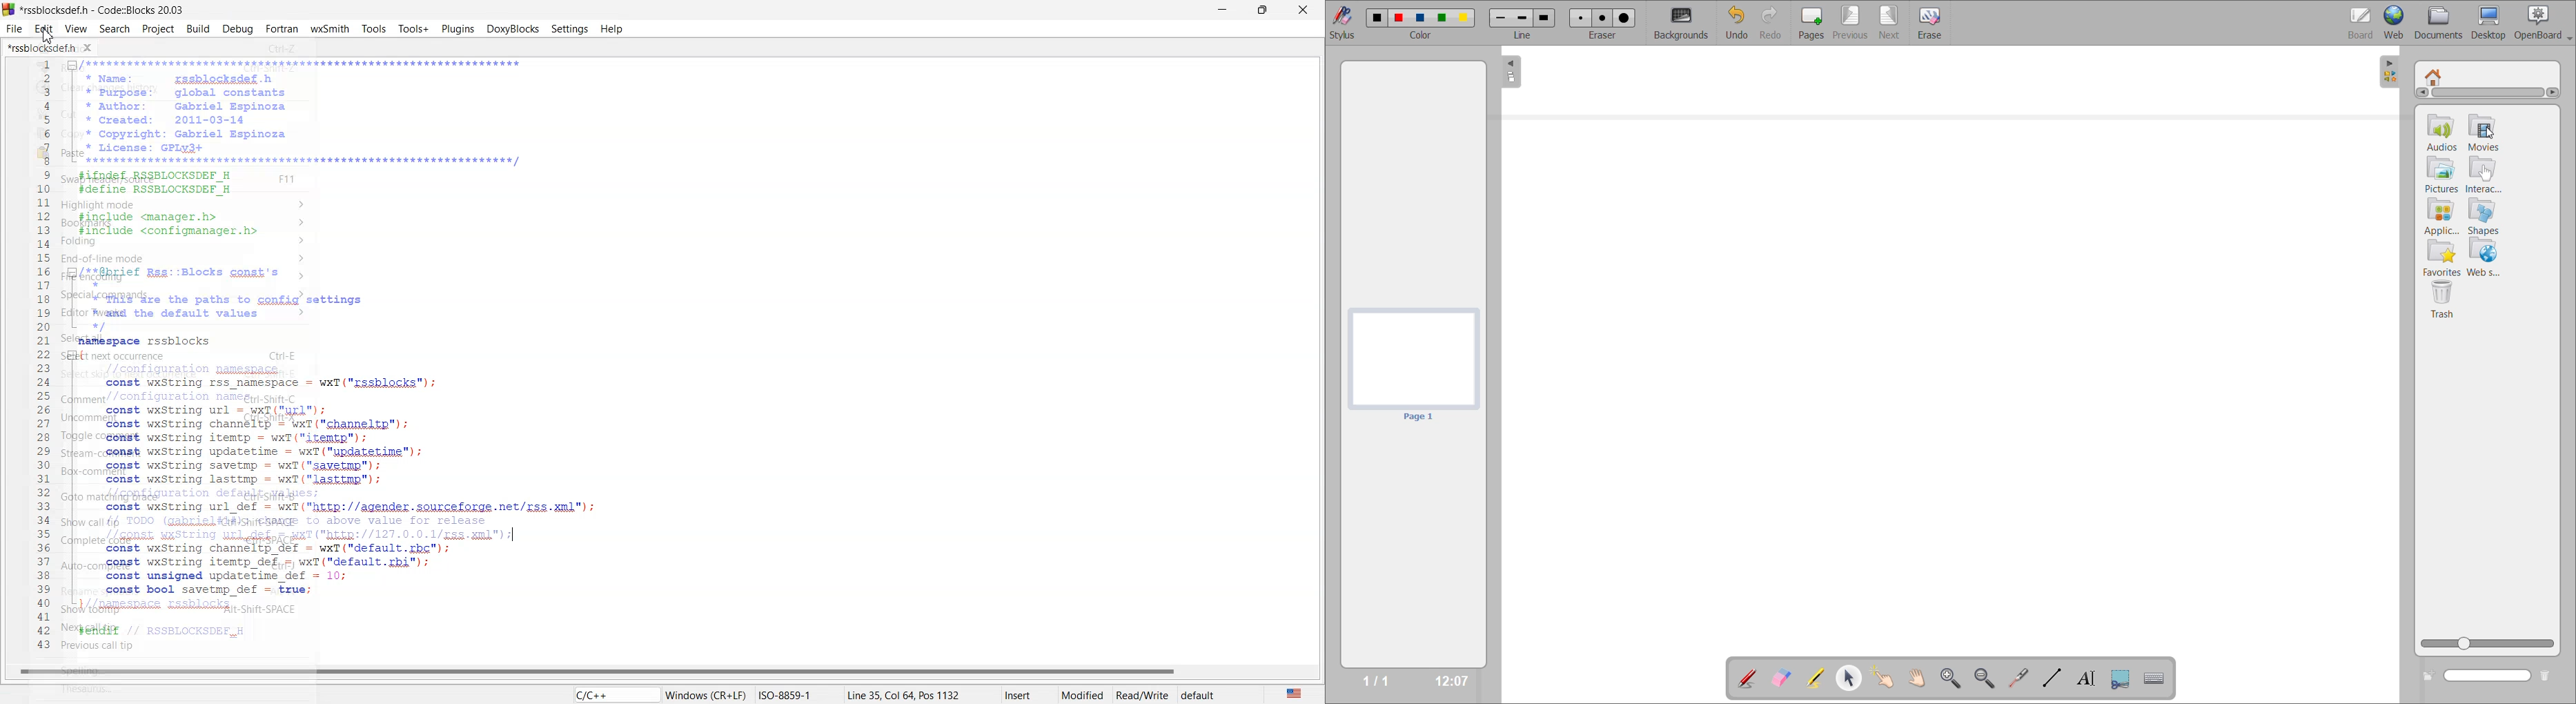 The height and width of the screenshot is (728, 2576). I want to click on Search, so click(115, 30).